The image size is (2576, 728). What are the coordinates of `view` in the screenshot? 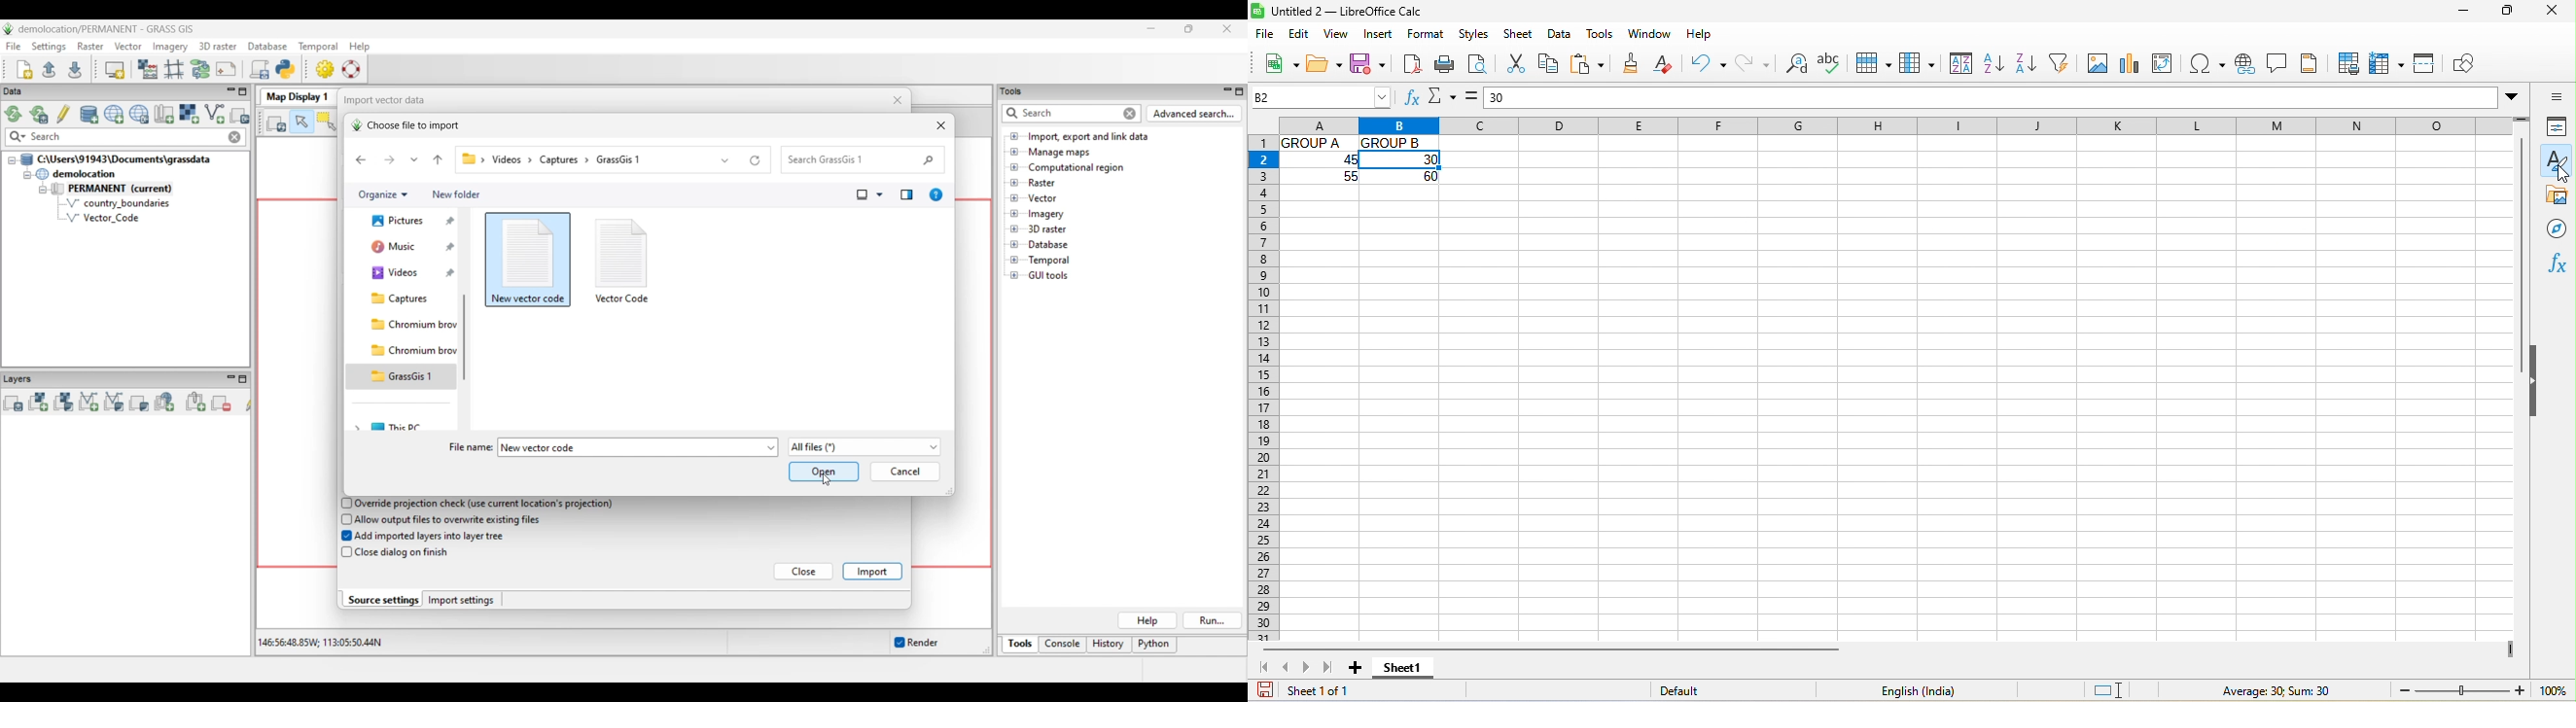 It's located at (1339, 35).